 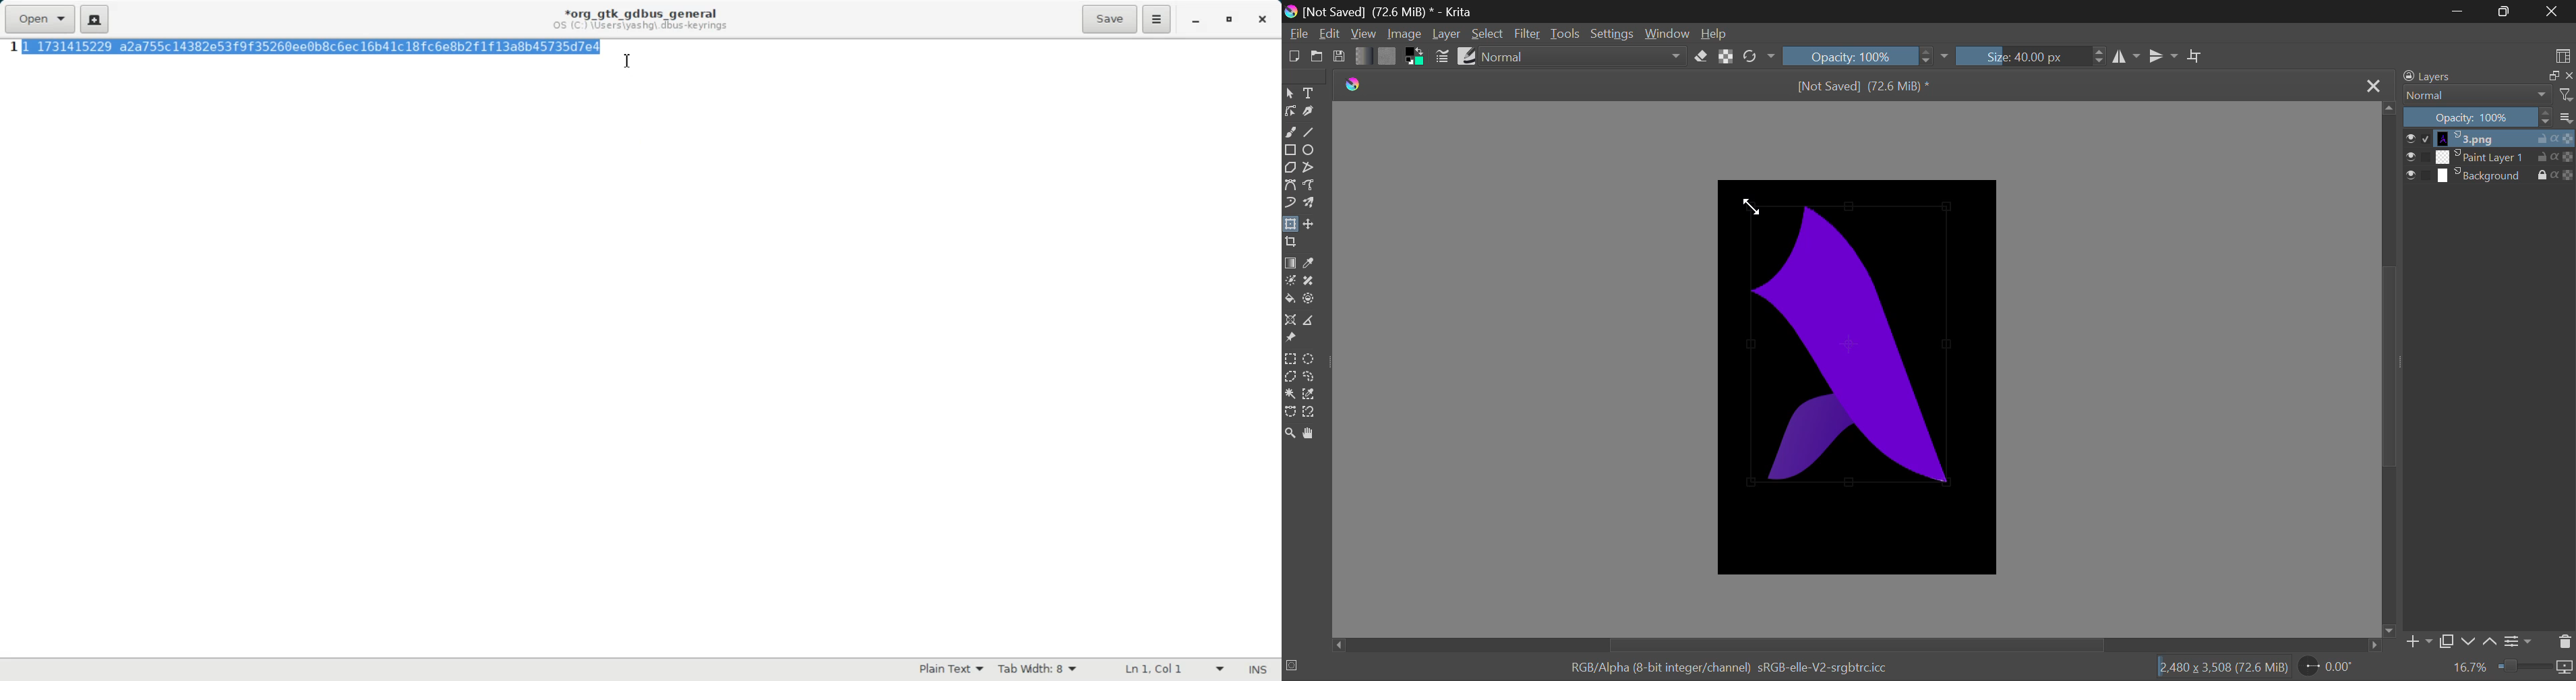 I want to click on Dynamic Brush Tool, so click(x=1291, y=204).